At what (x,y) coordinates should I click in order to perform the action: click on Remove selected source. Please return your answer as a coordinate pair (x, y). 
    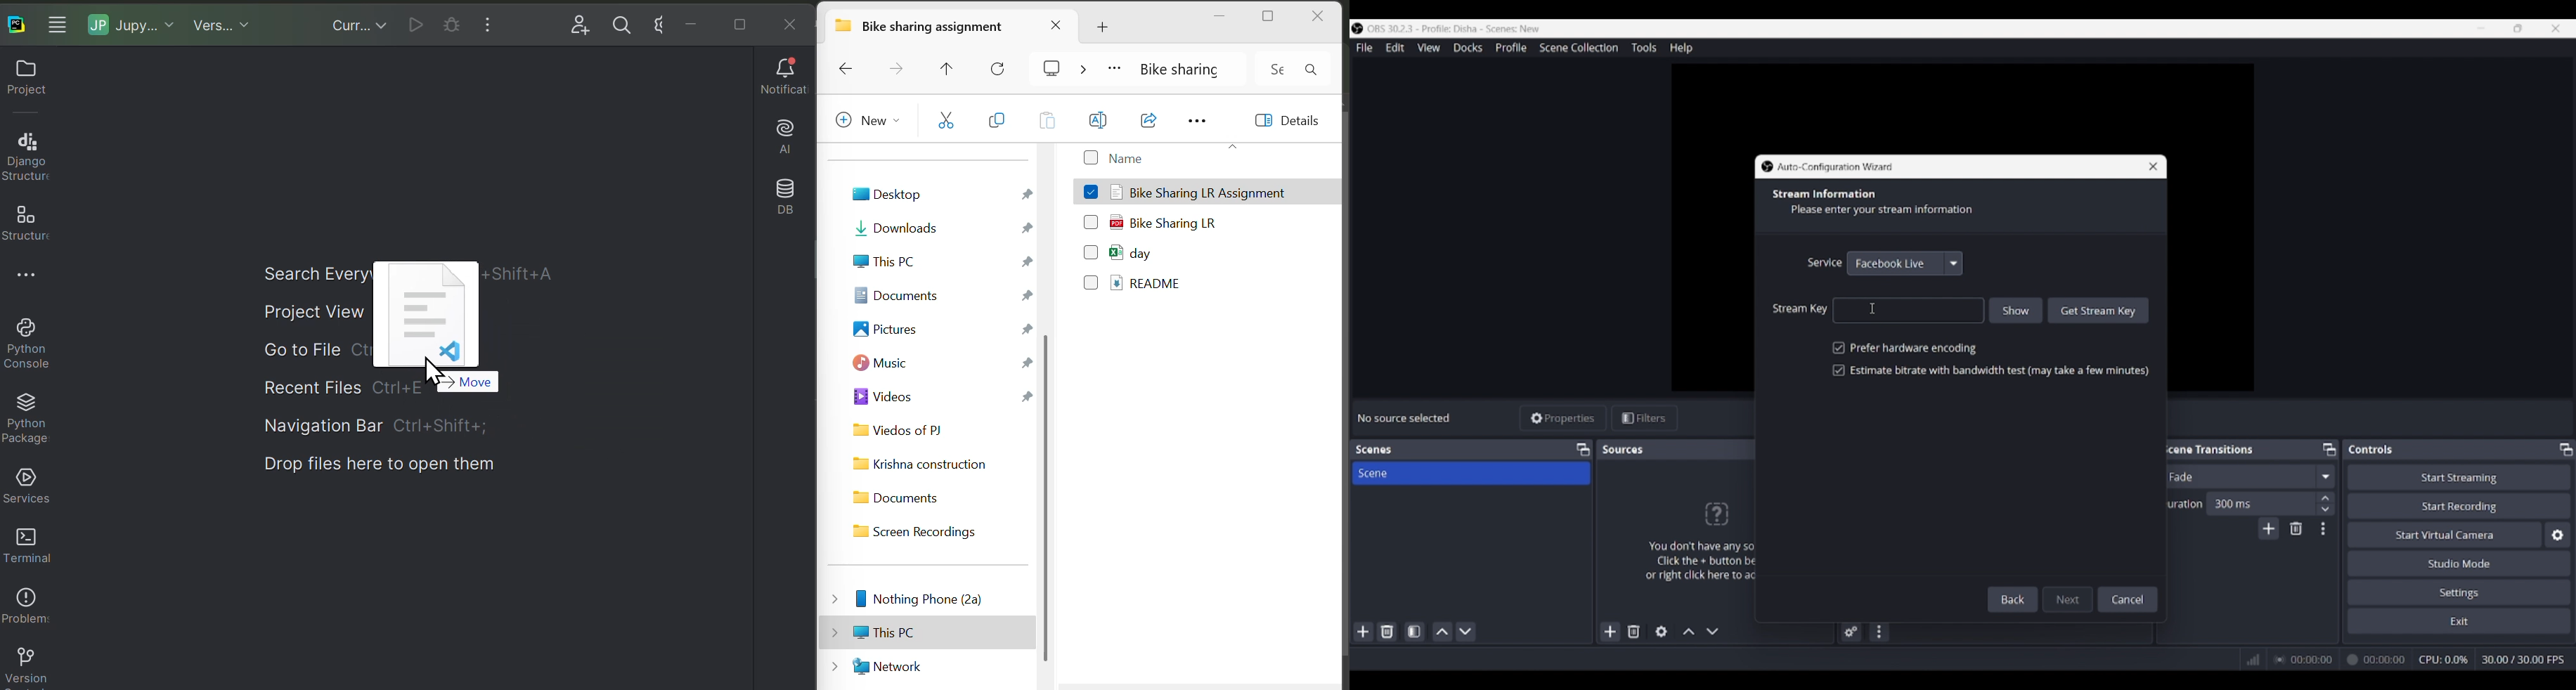
    Looking at the image, I should click on (1634, 631).